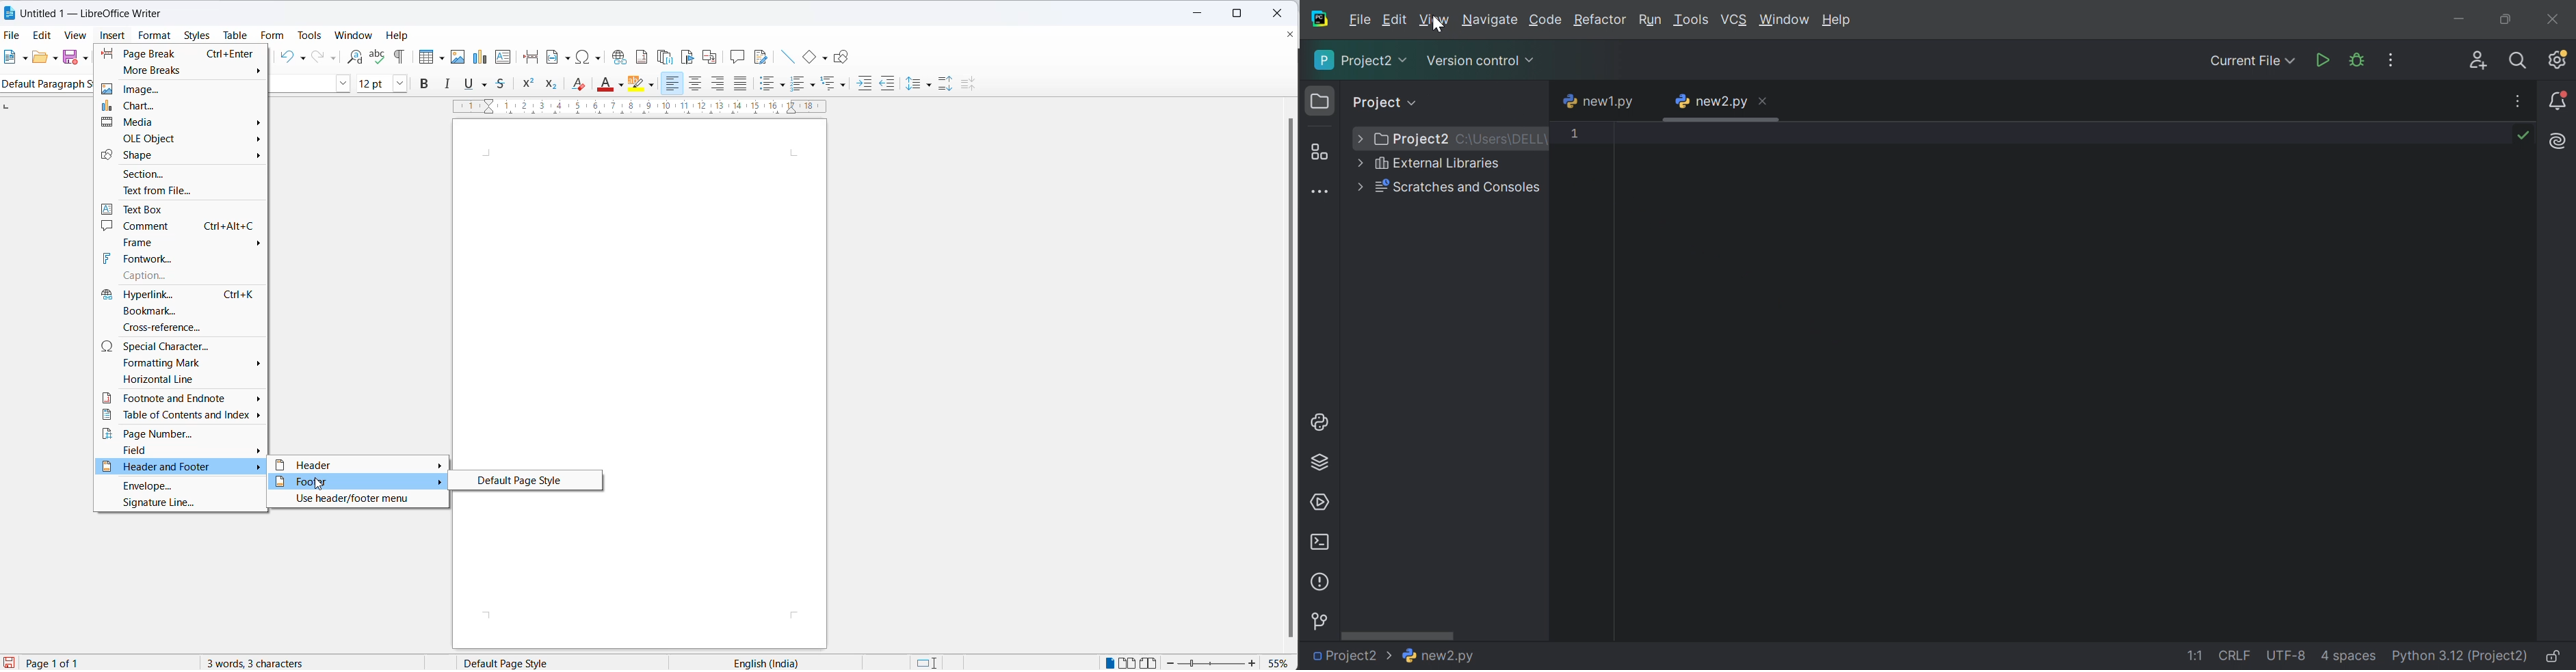 Image resolution: width=2576 pixels, height=672 pixels. What do you see at coordinates (181, 106) in the screenshot?
I see `chart` at bounding box center [181, 106].